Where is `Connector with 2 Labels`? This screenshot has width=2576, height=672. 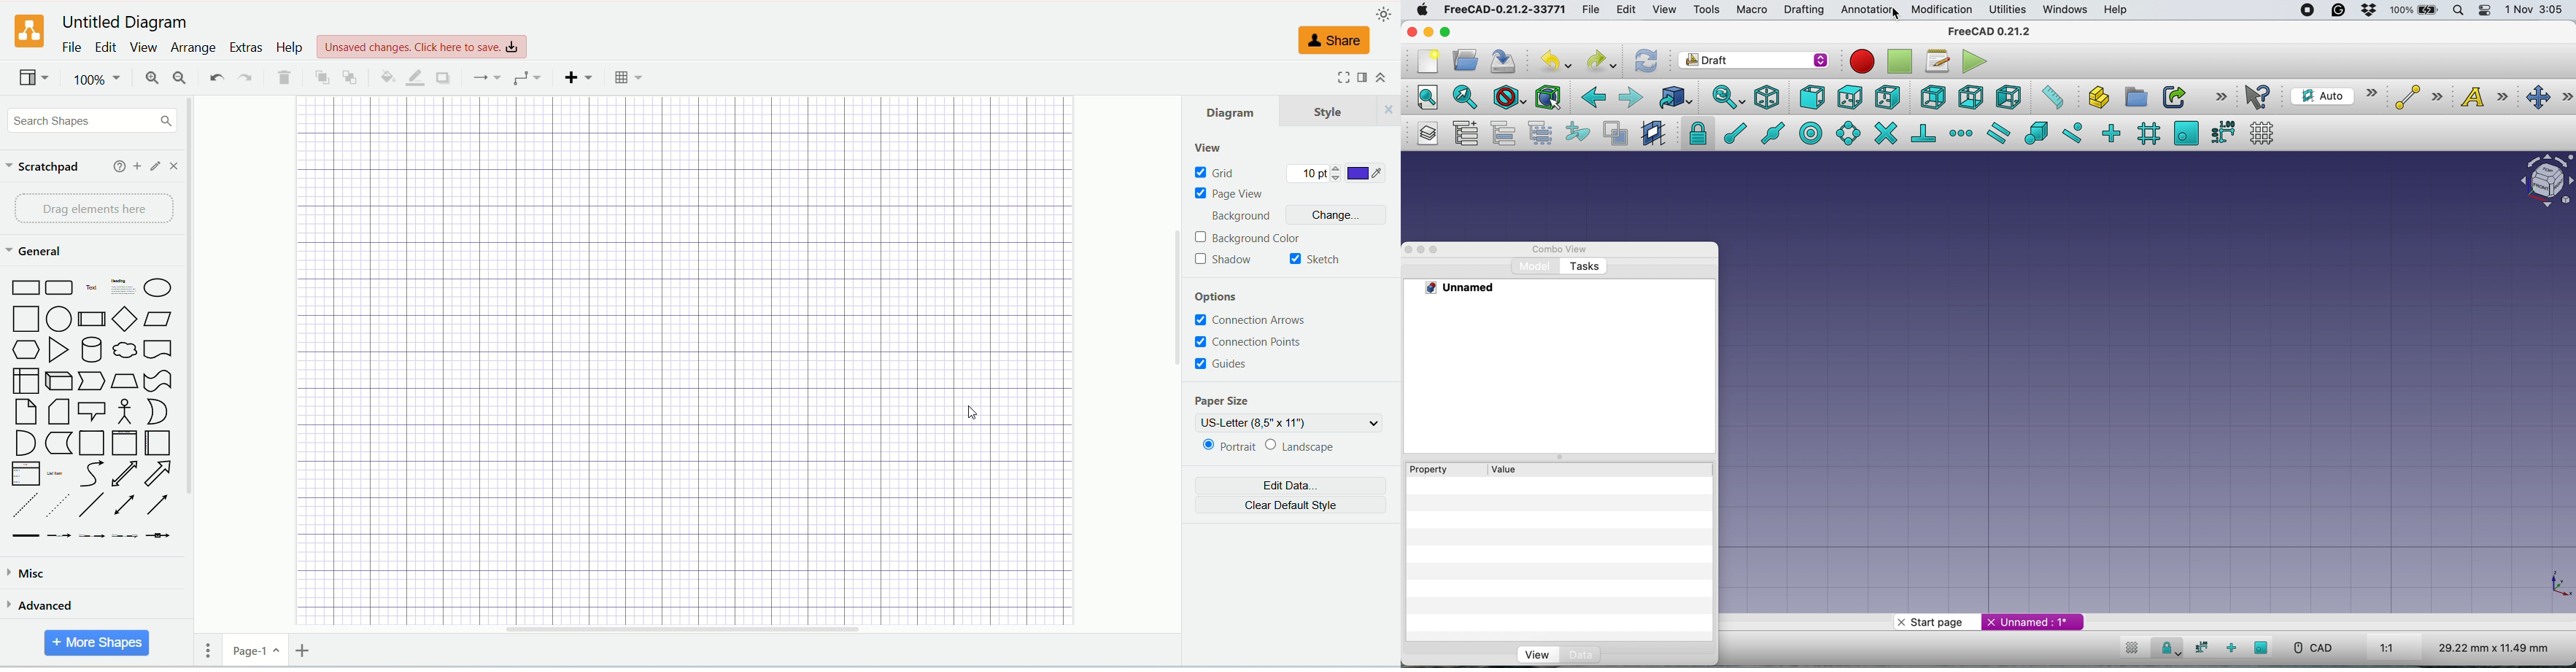 Connector with 2 Labels is located at coordinates (91, 537).